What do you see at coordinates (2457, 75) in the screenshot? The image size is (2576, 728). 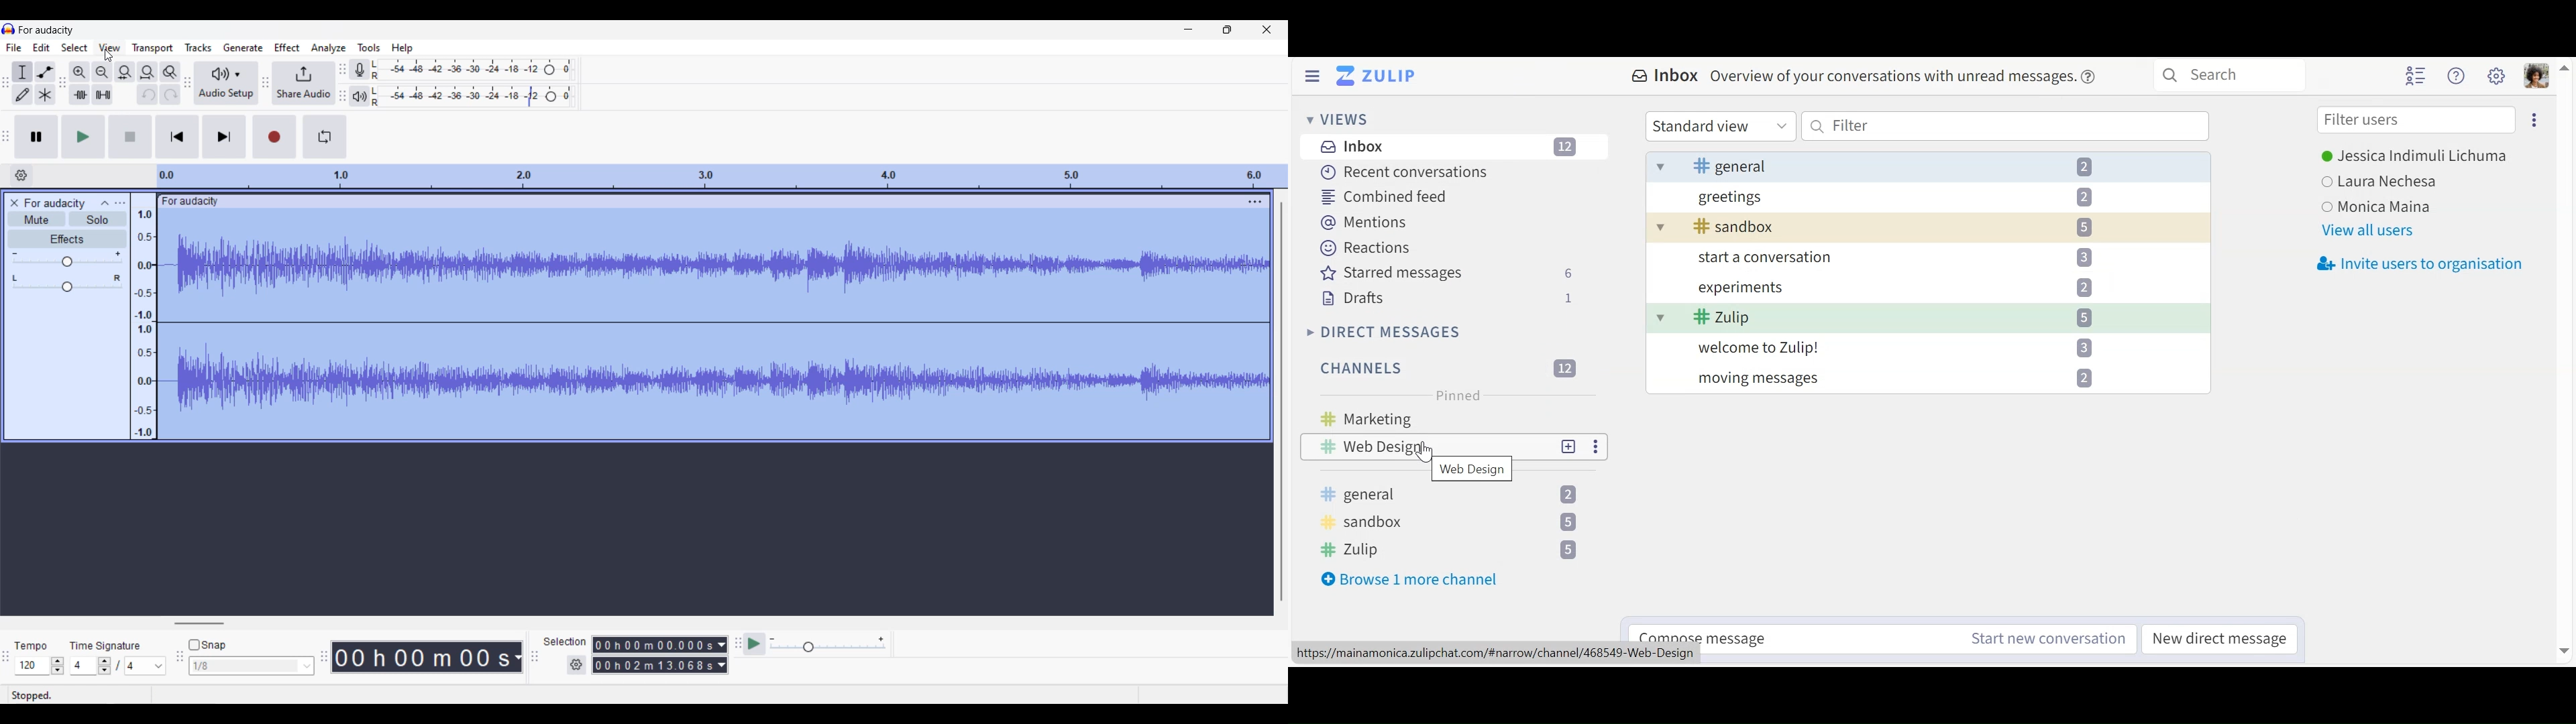 I see `Help menu` at bounding box center [2457, 75].